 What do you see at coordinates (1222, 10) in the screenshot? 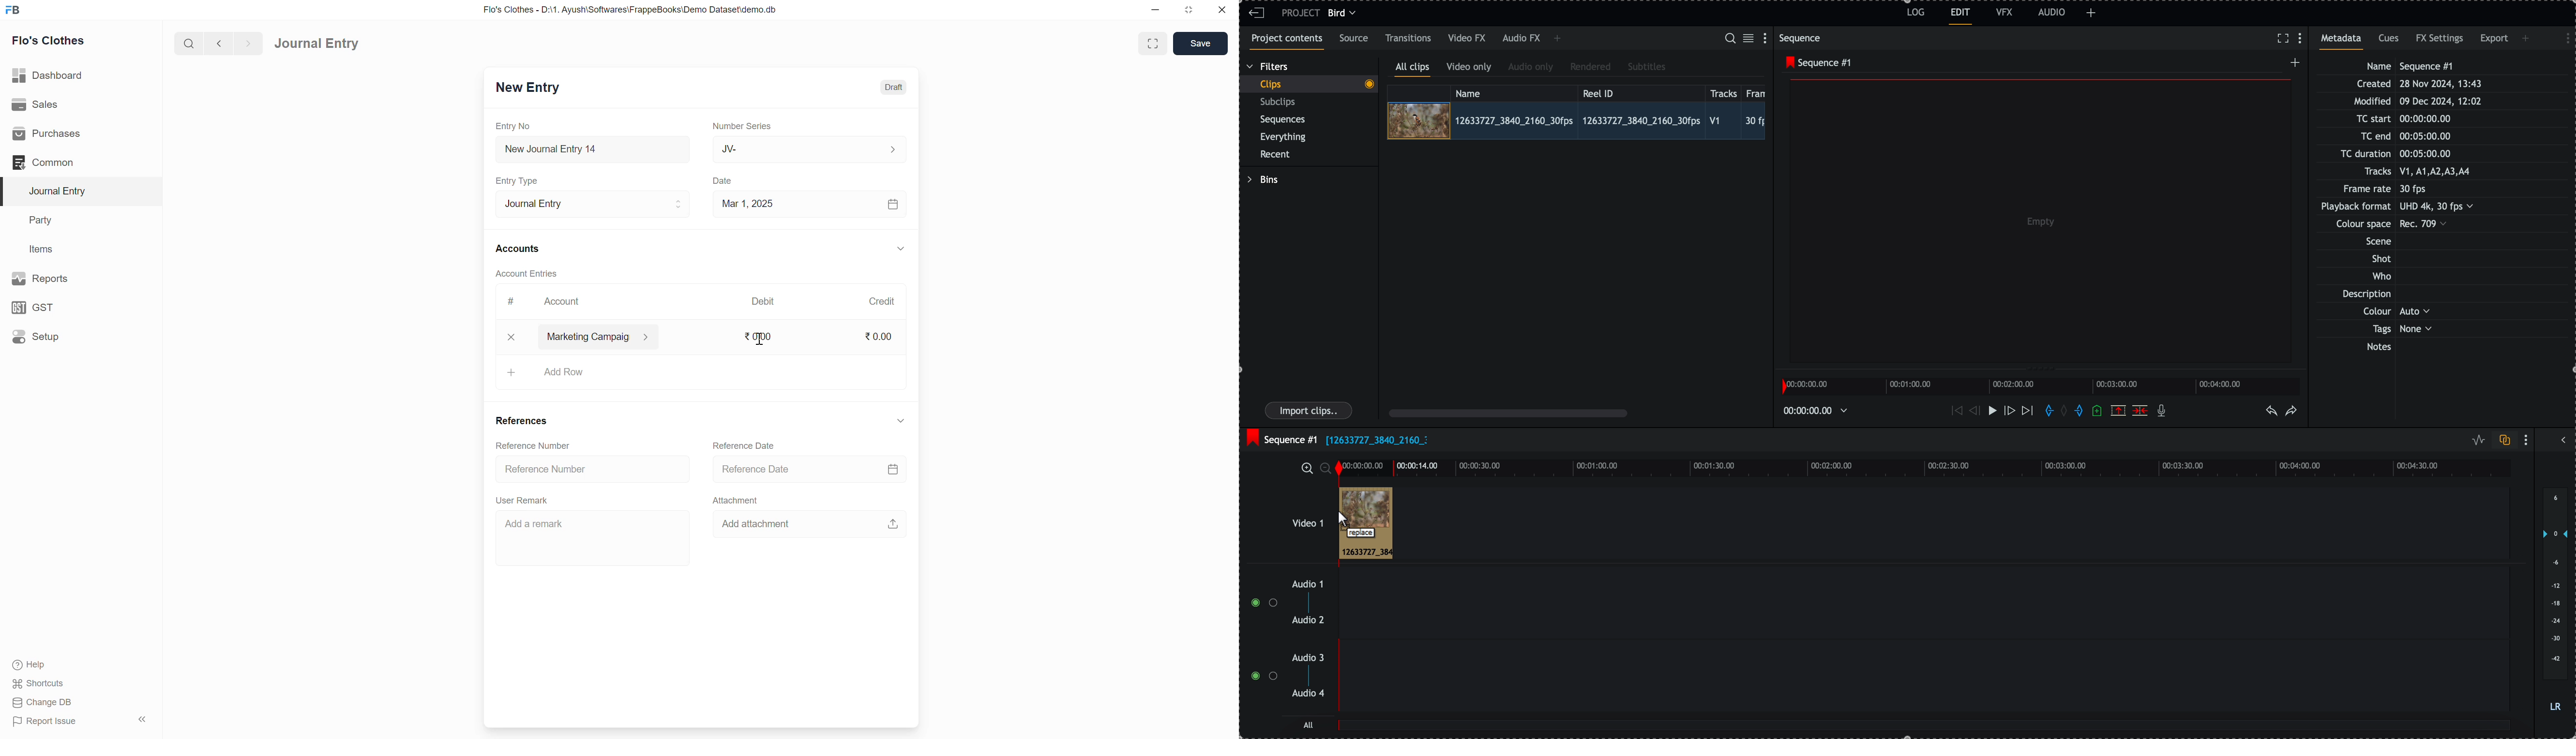
I see `close` at bounding box center [1222, 10].